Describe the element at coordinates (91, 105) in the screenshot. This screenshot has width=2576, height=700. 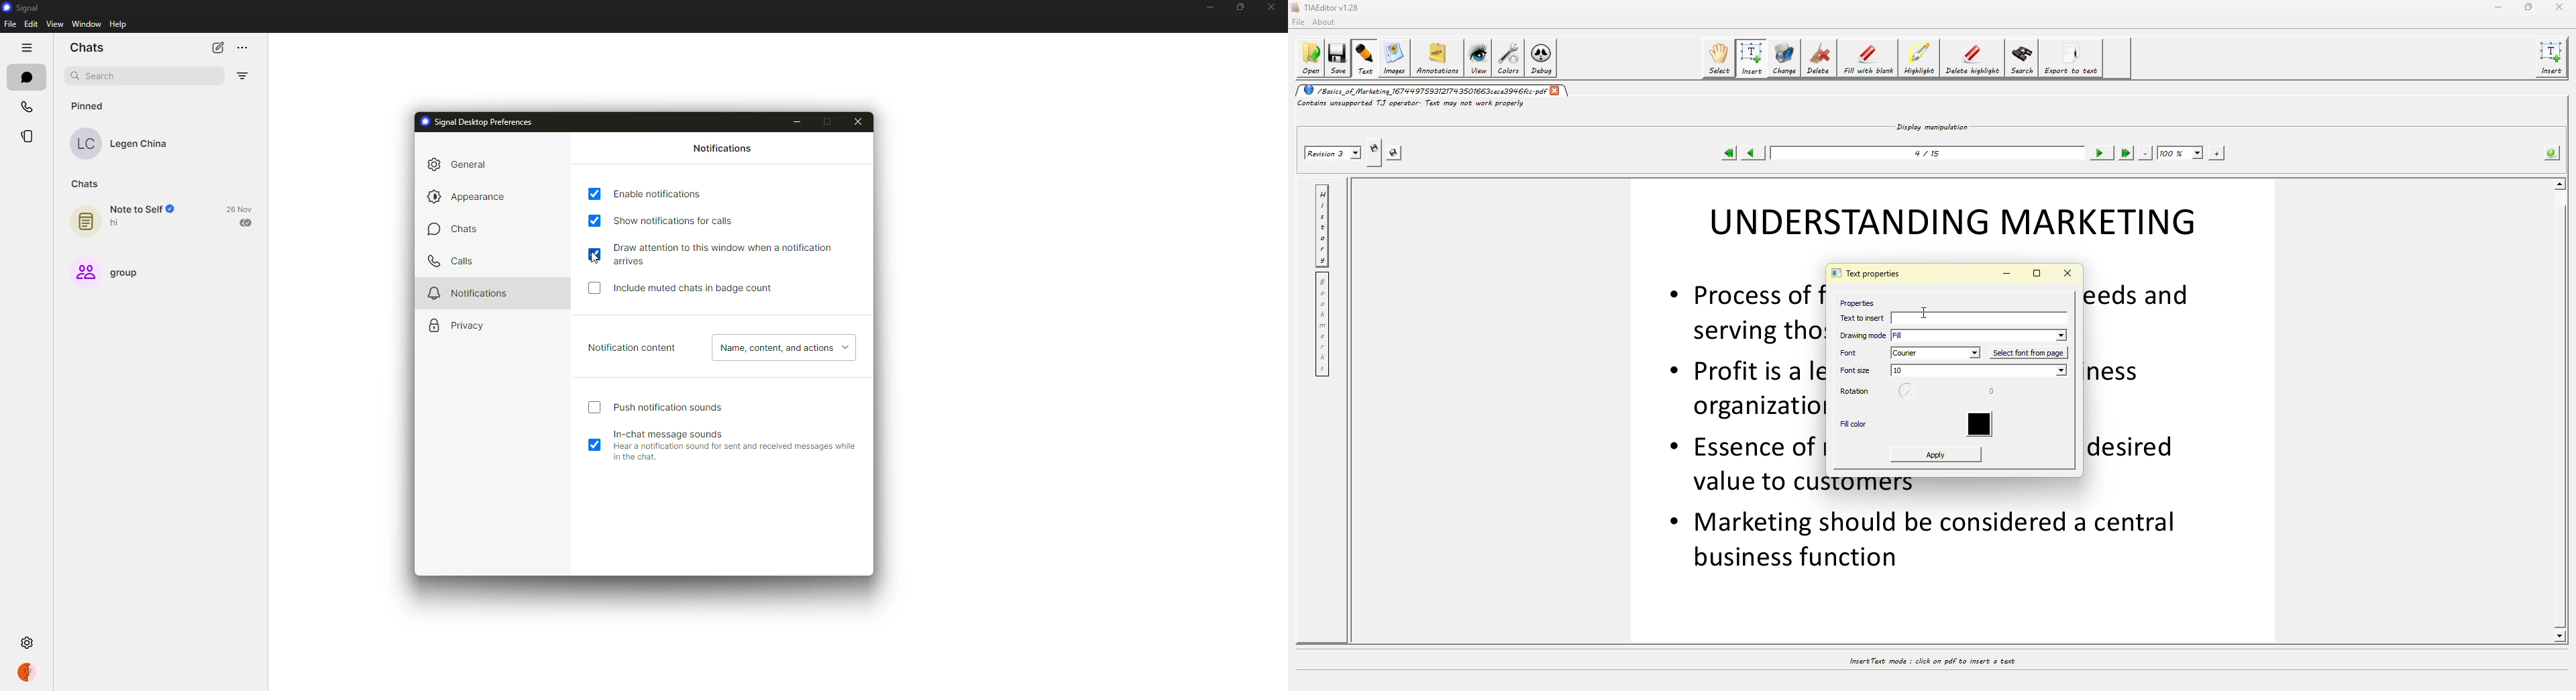
I see `pinned` at that location.